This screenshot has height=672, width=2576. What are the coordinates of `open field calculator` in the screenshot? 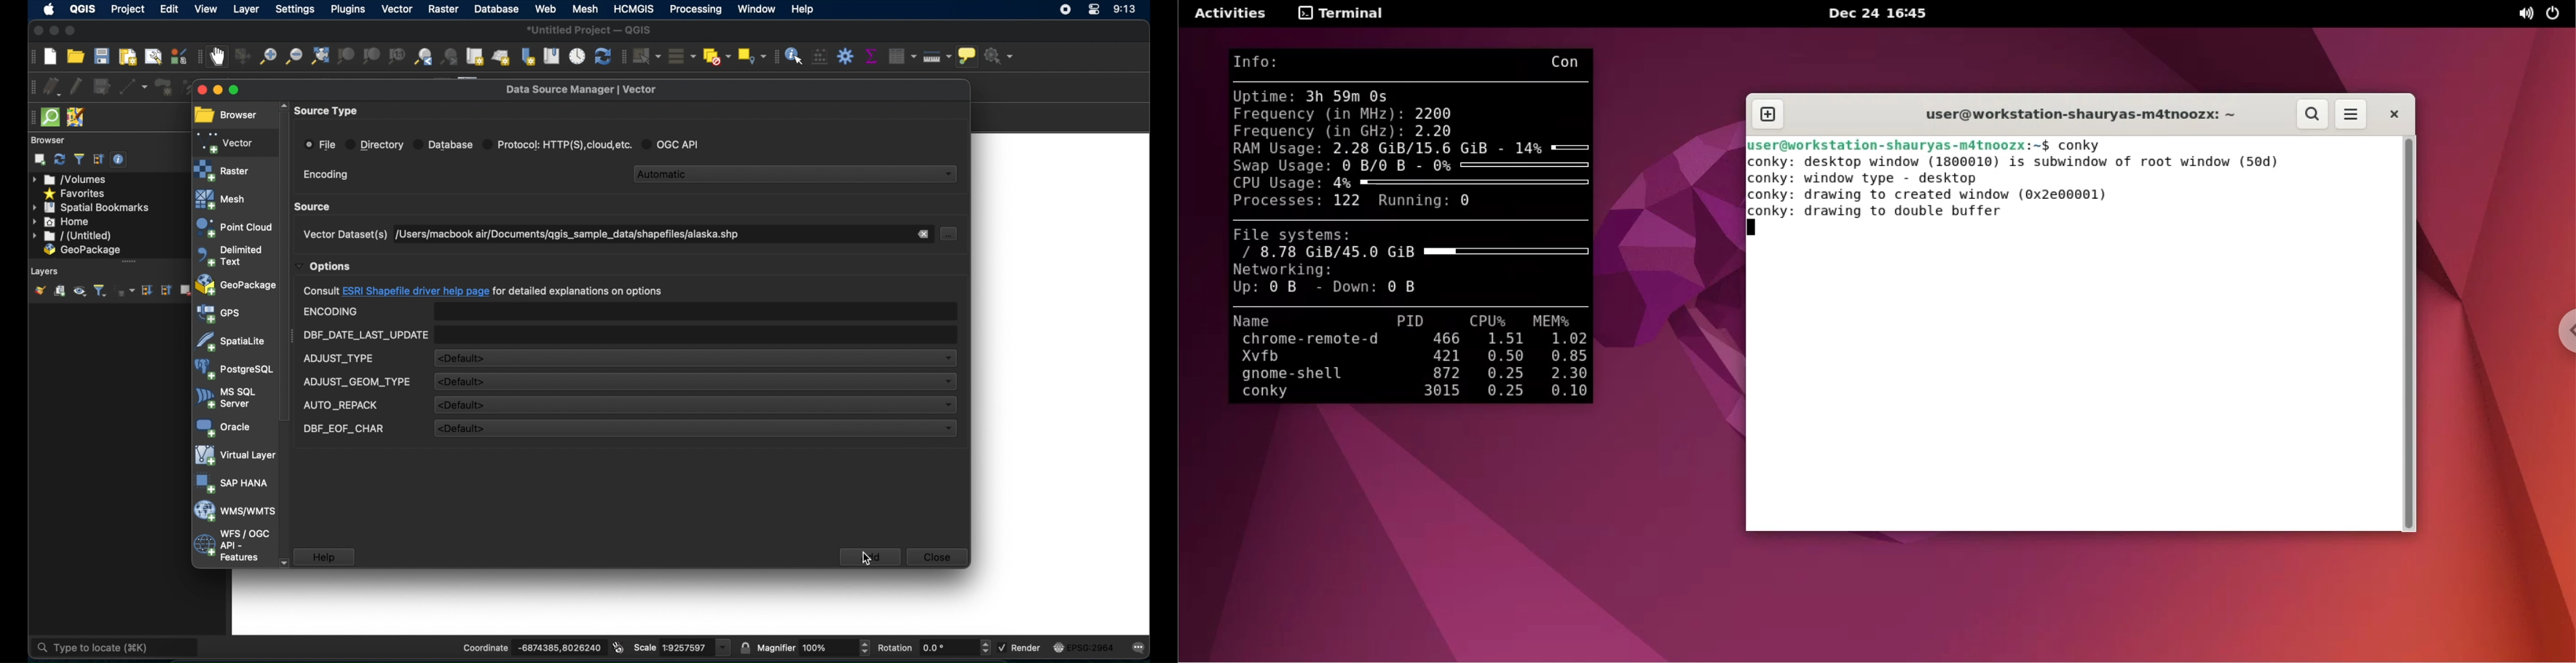 It's located at (820, 56).